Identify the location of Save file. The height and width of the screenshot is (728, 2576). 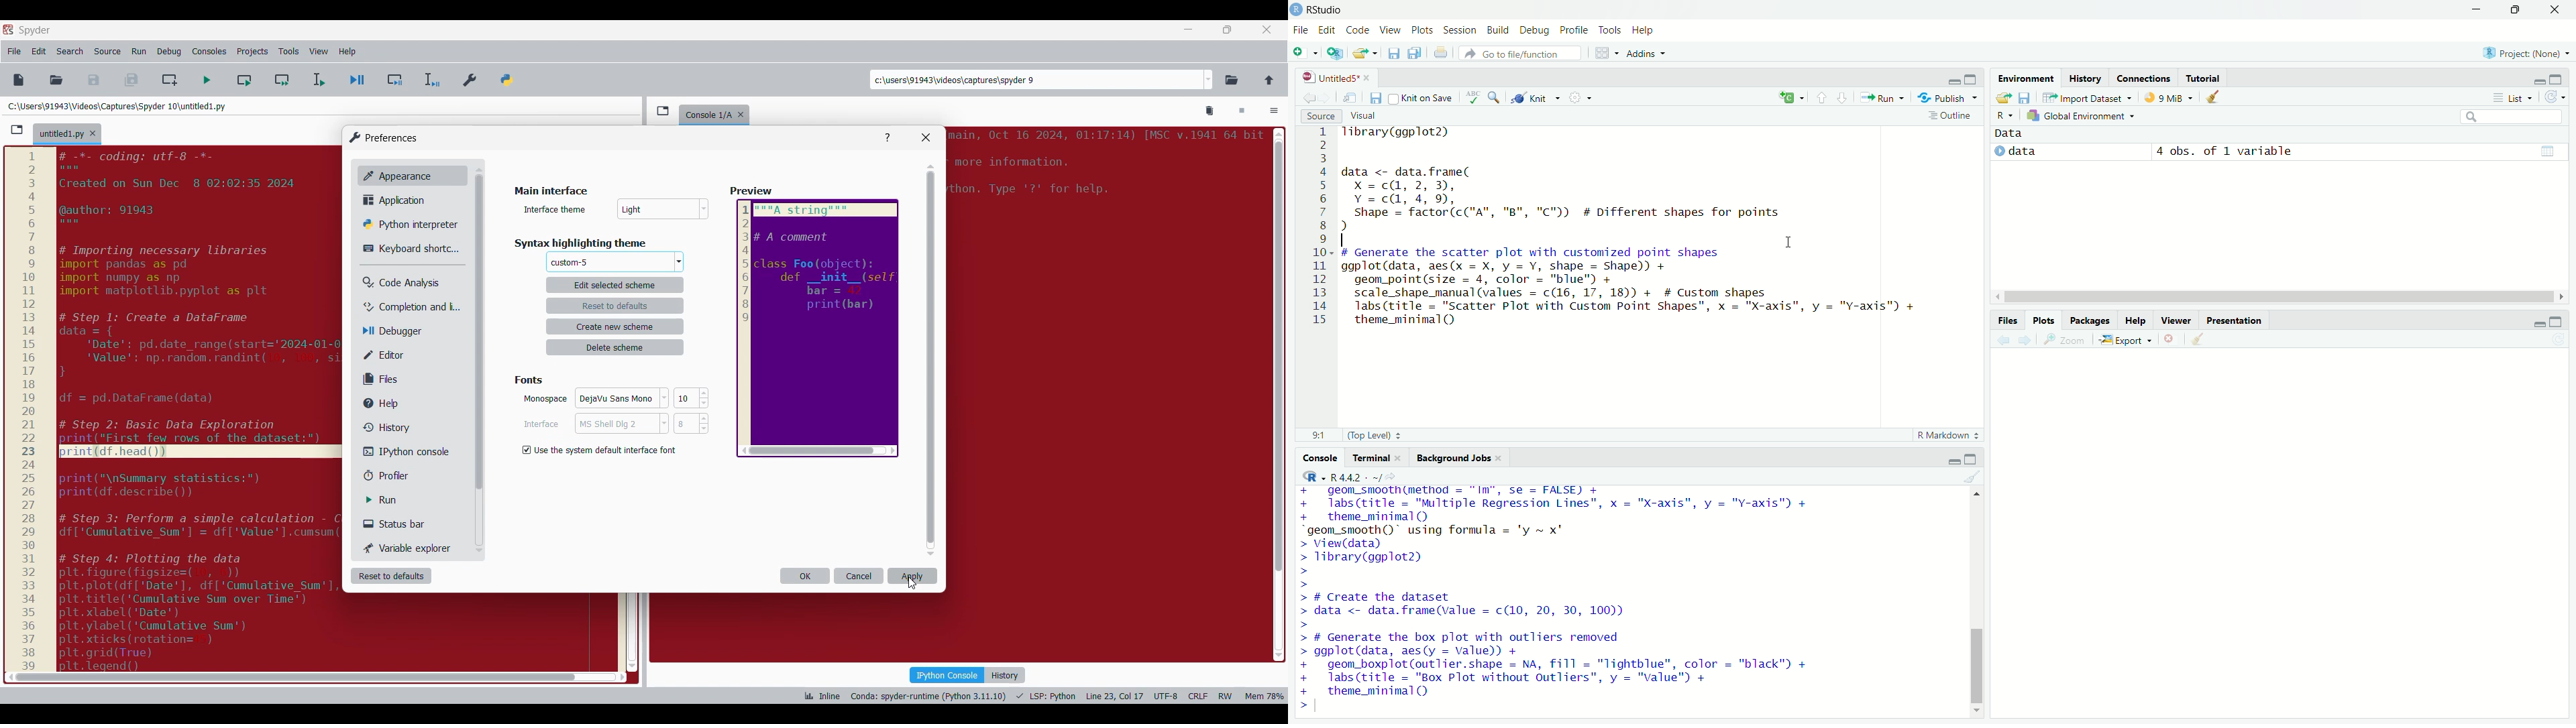
(95, 80).